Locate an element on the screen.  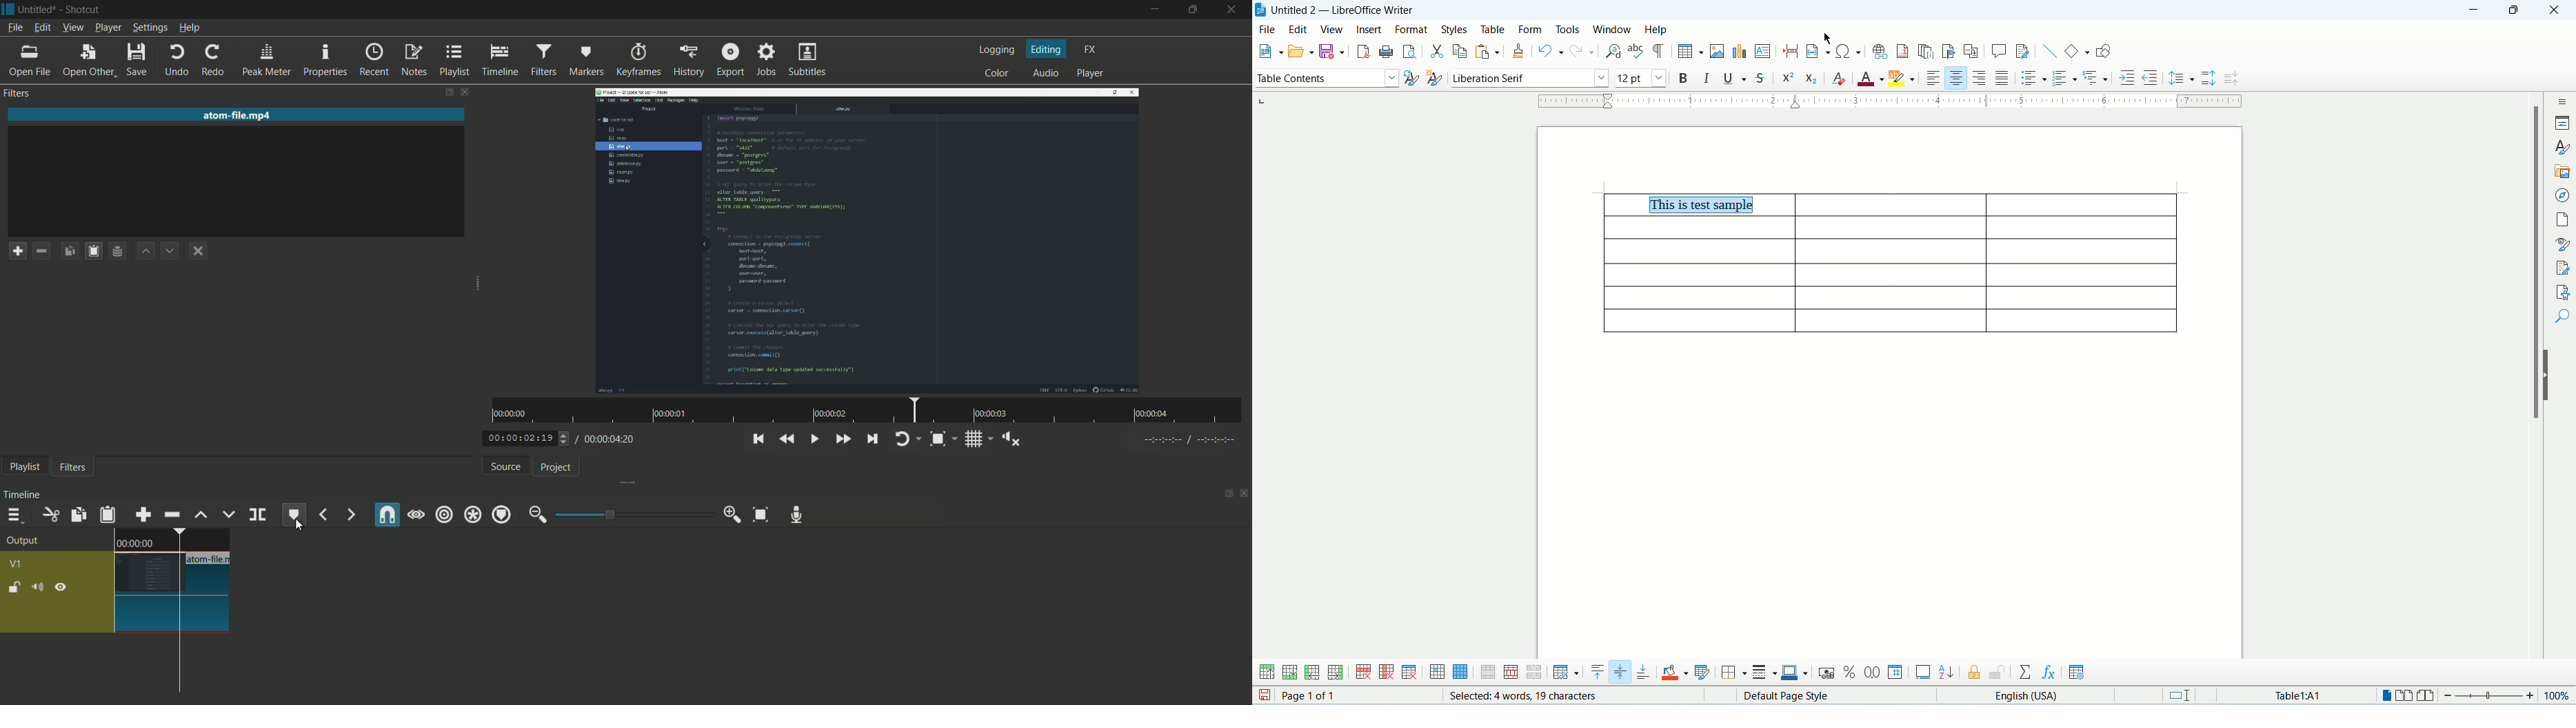
insert line is located at coordinates (2051, 52).